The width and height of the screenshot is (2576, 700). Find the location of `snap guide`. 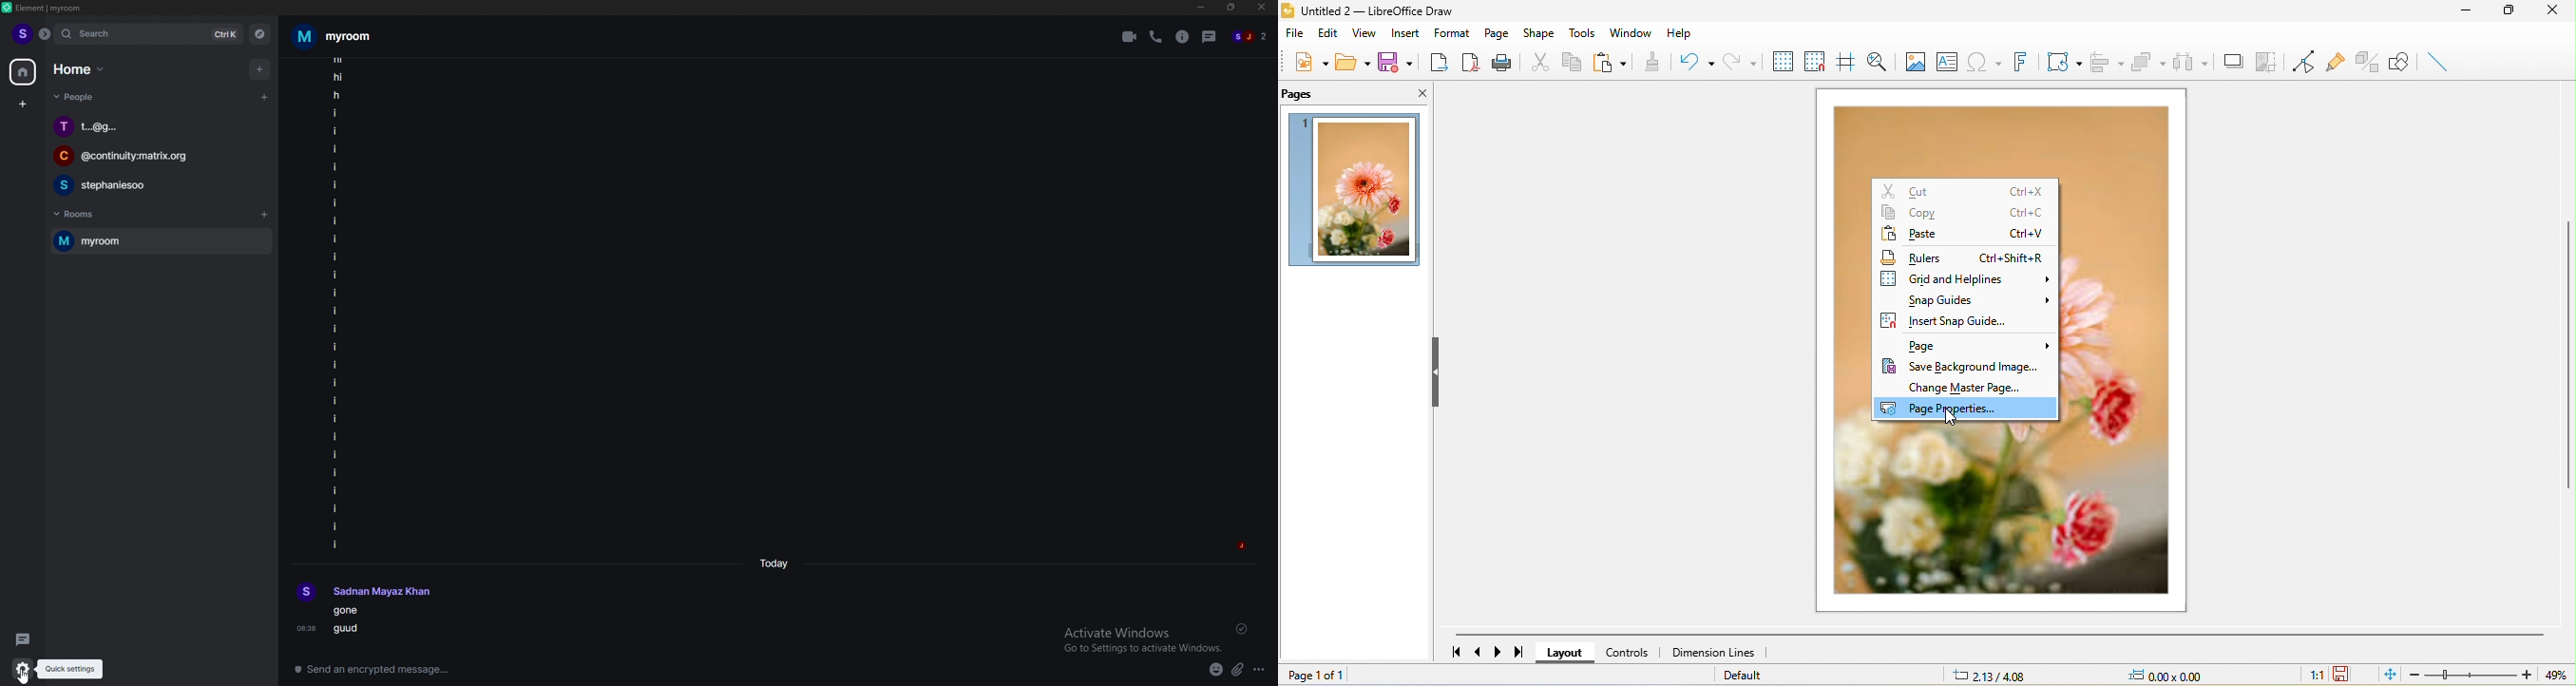

snap guide is located at coordinates (1980, 298).